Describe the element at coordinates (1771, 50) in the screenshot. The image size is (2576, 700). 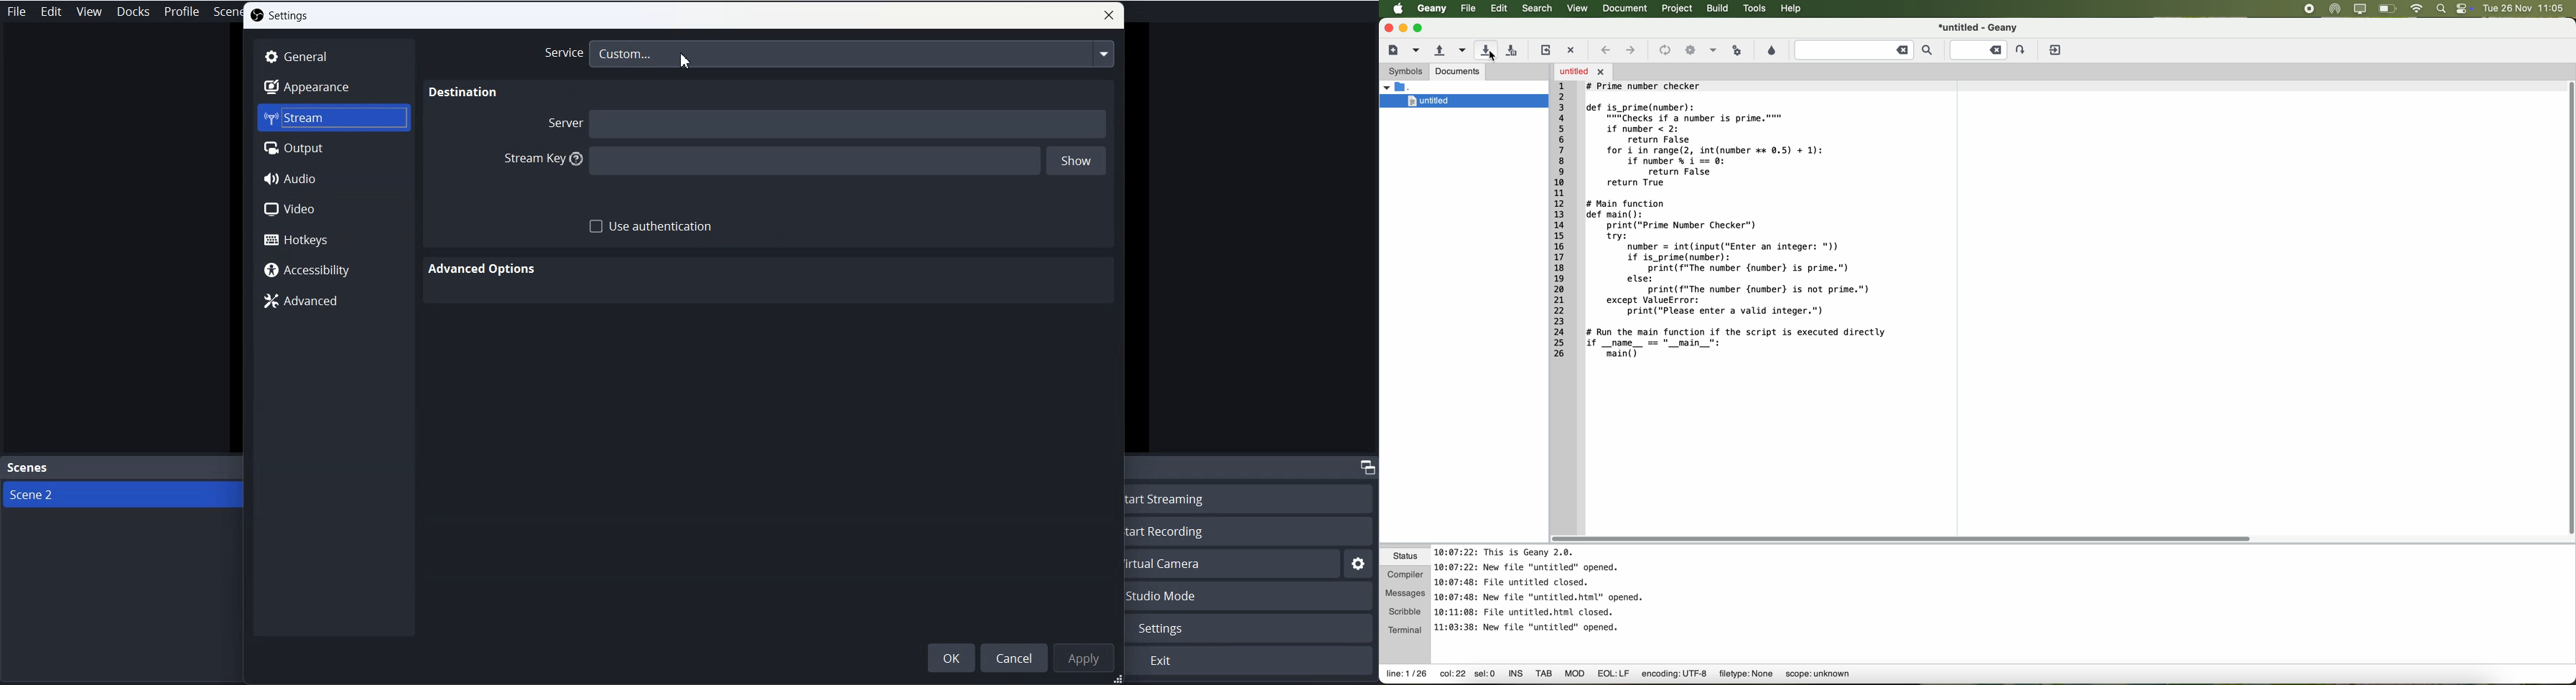
I see `choose color` at that location.